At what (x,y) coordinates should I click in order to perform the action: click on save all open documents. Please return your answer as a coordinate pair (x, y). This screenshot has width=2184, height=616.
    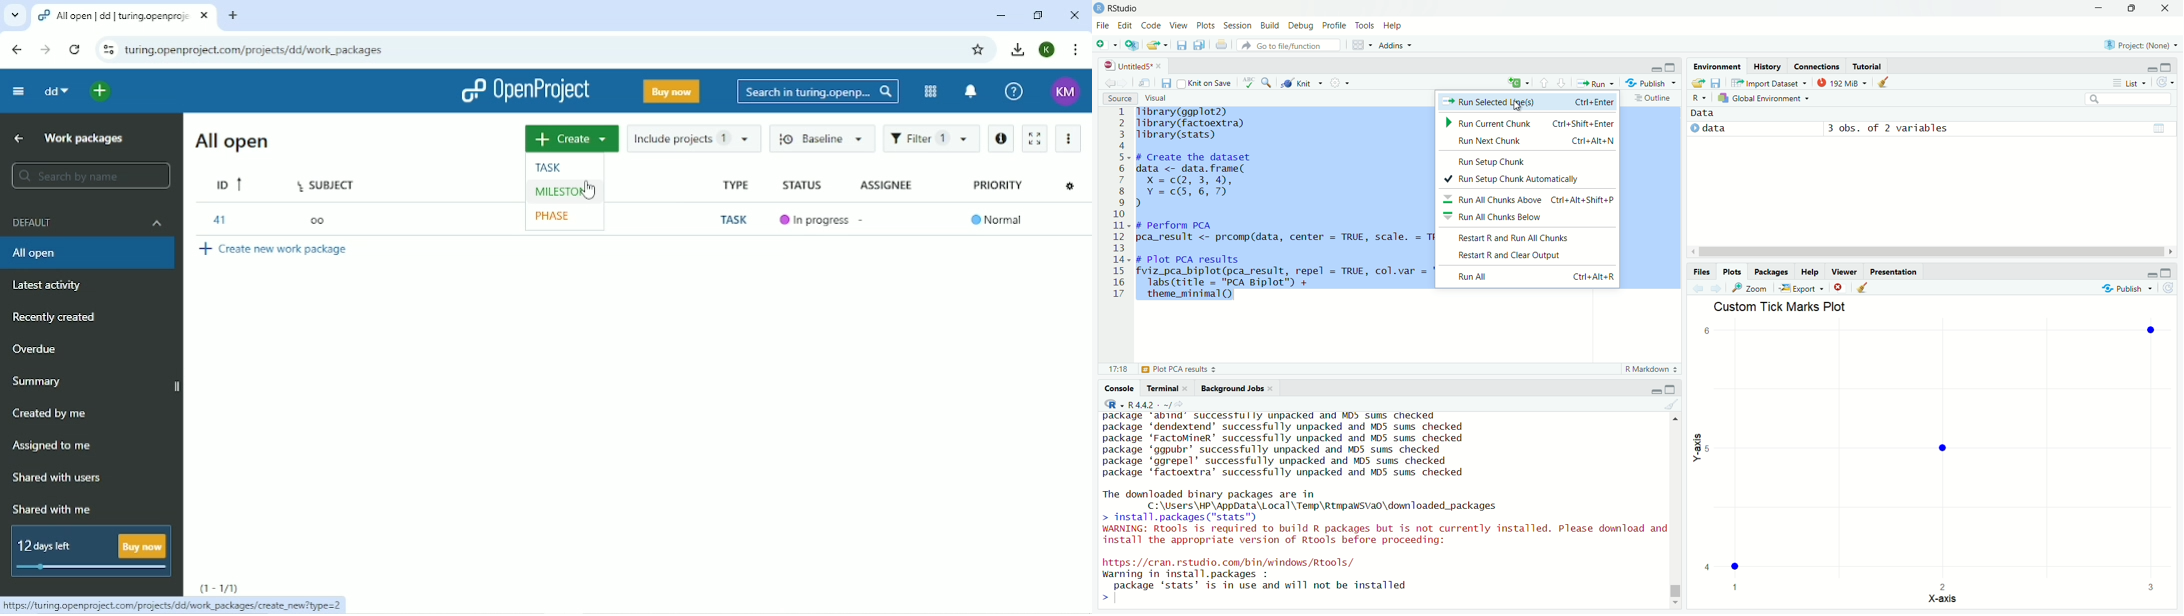
    Looking at the image, I should click on (1201, 45).